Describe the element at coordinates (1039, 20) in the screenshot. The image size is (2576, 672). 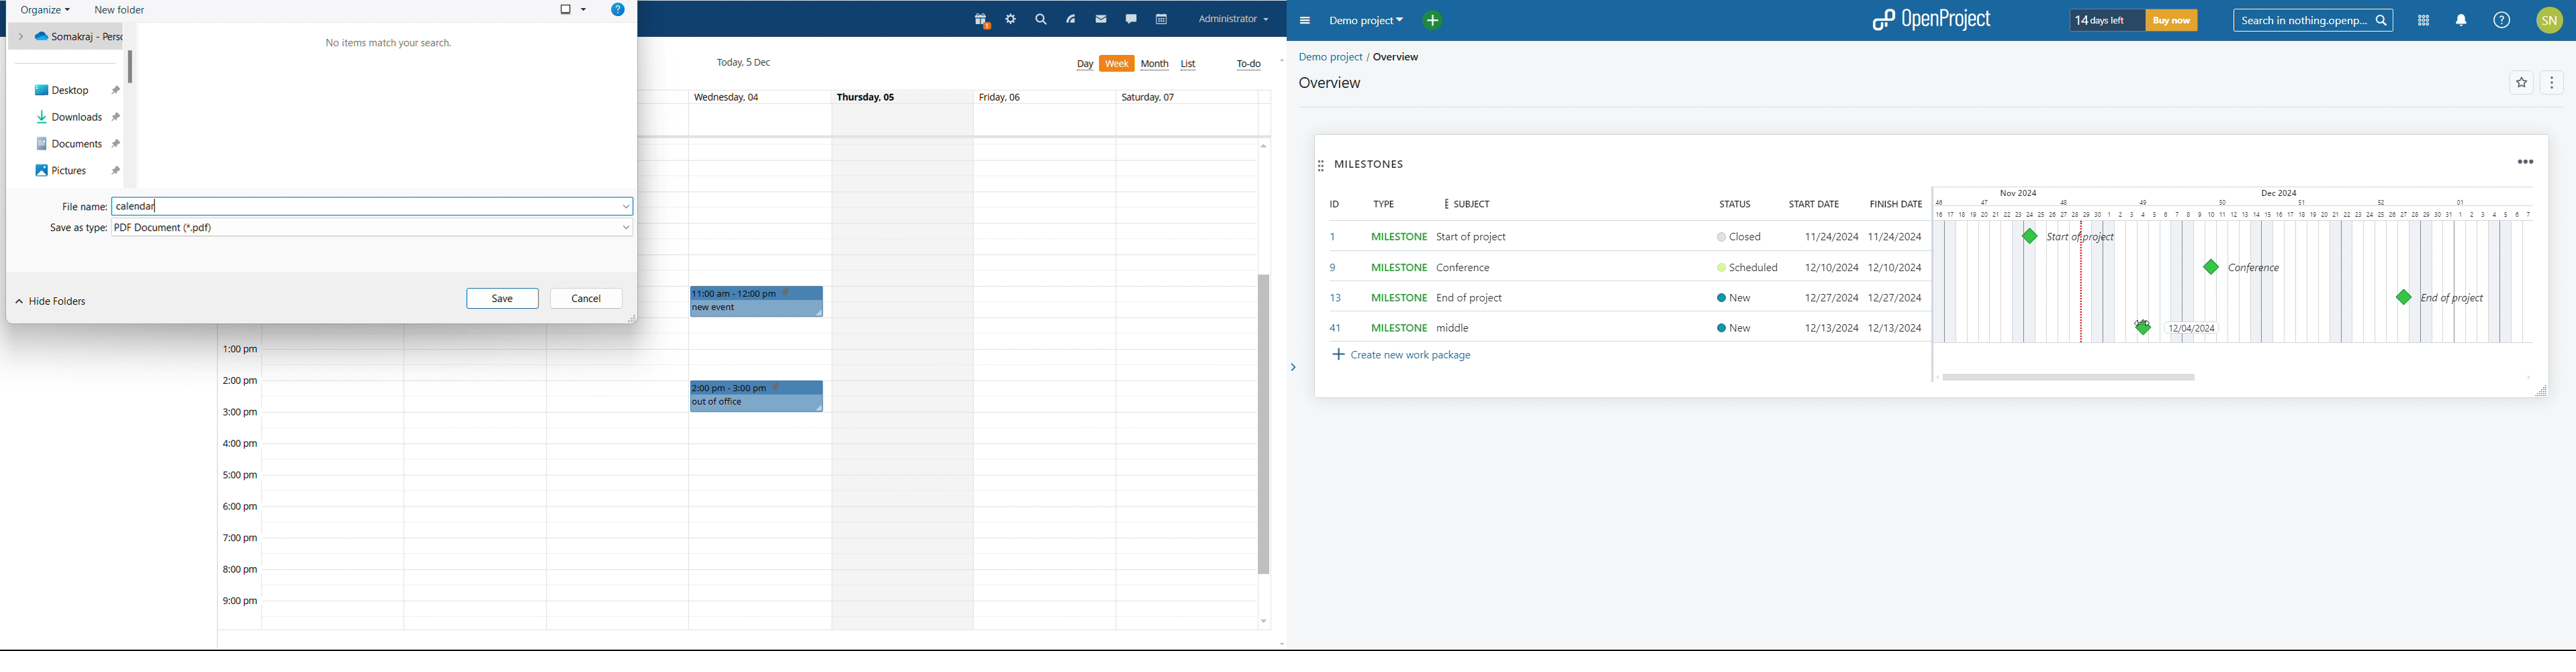
I see `search` at that location.